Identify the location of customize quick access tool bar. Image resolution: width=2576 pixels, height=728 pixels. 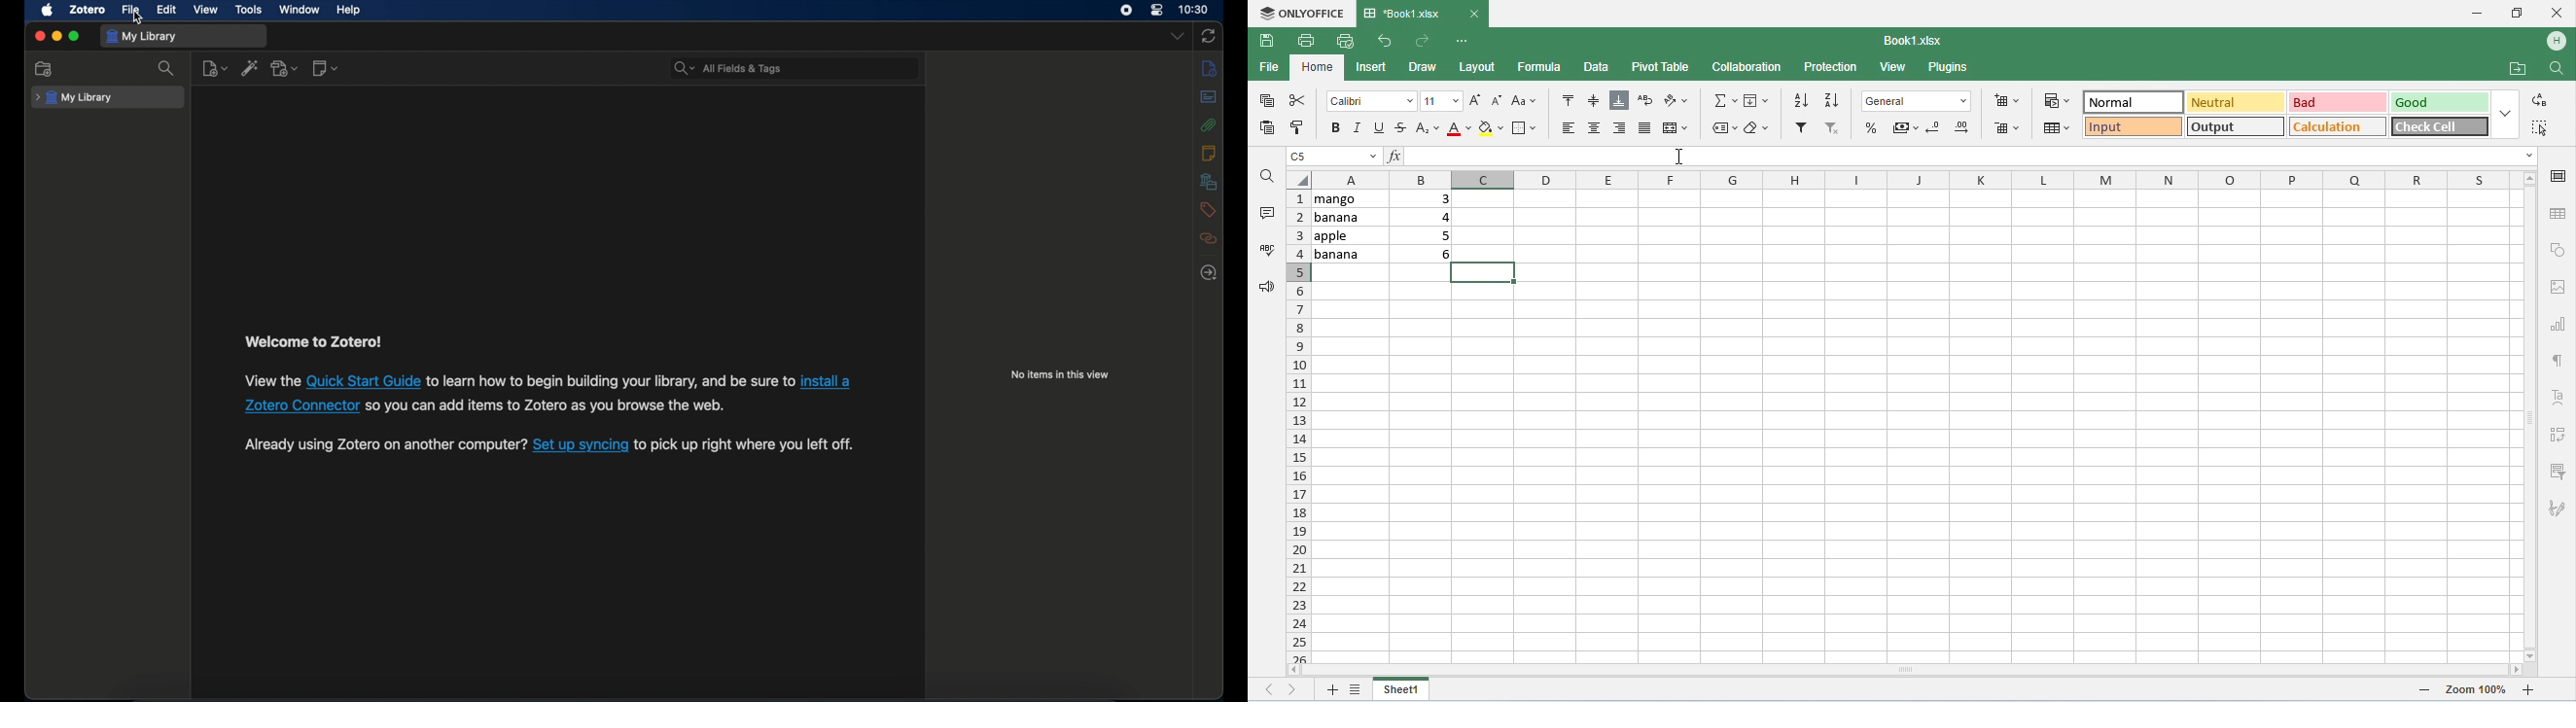
(1464, 39).